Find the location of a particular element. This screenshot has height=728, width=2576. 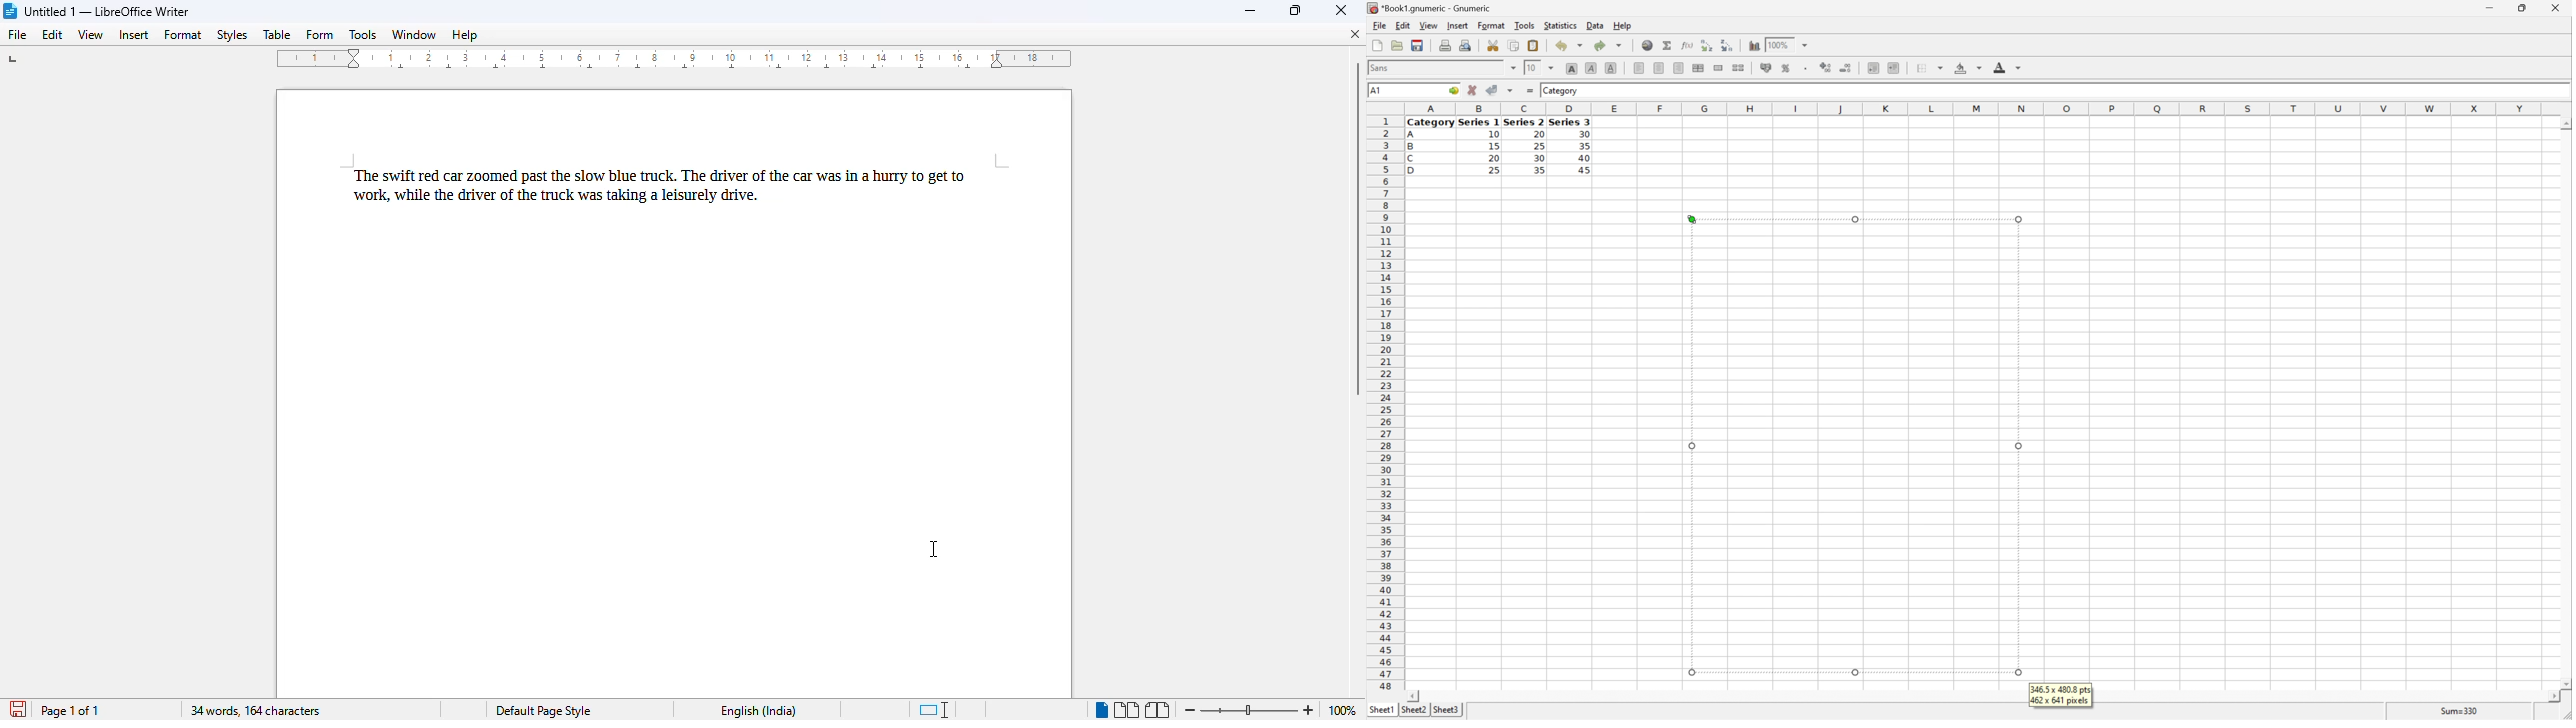

tap stop is located at coordinates (14, 62).